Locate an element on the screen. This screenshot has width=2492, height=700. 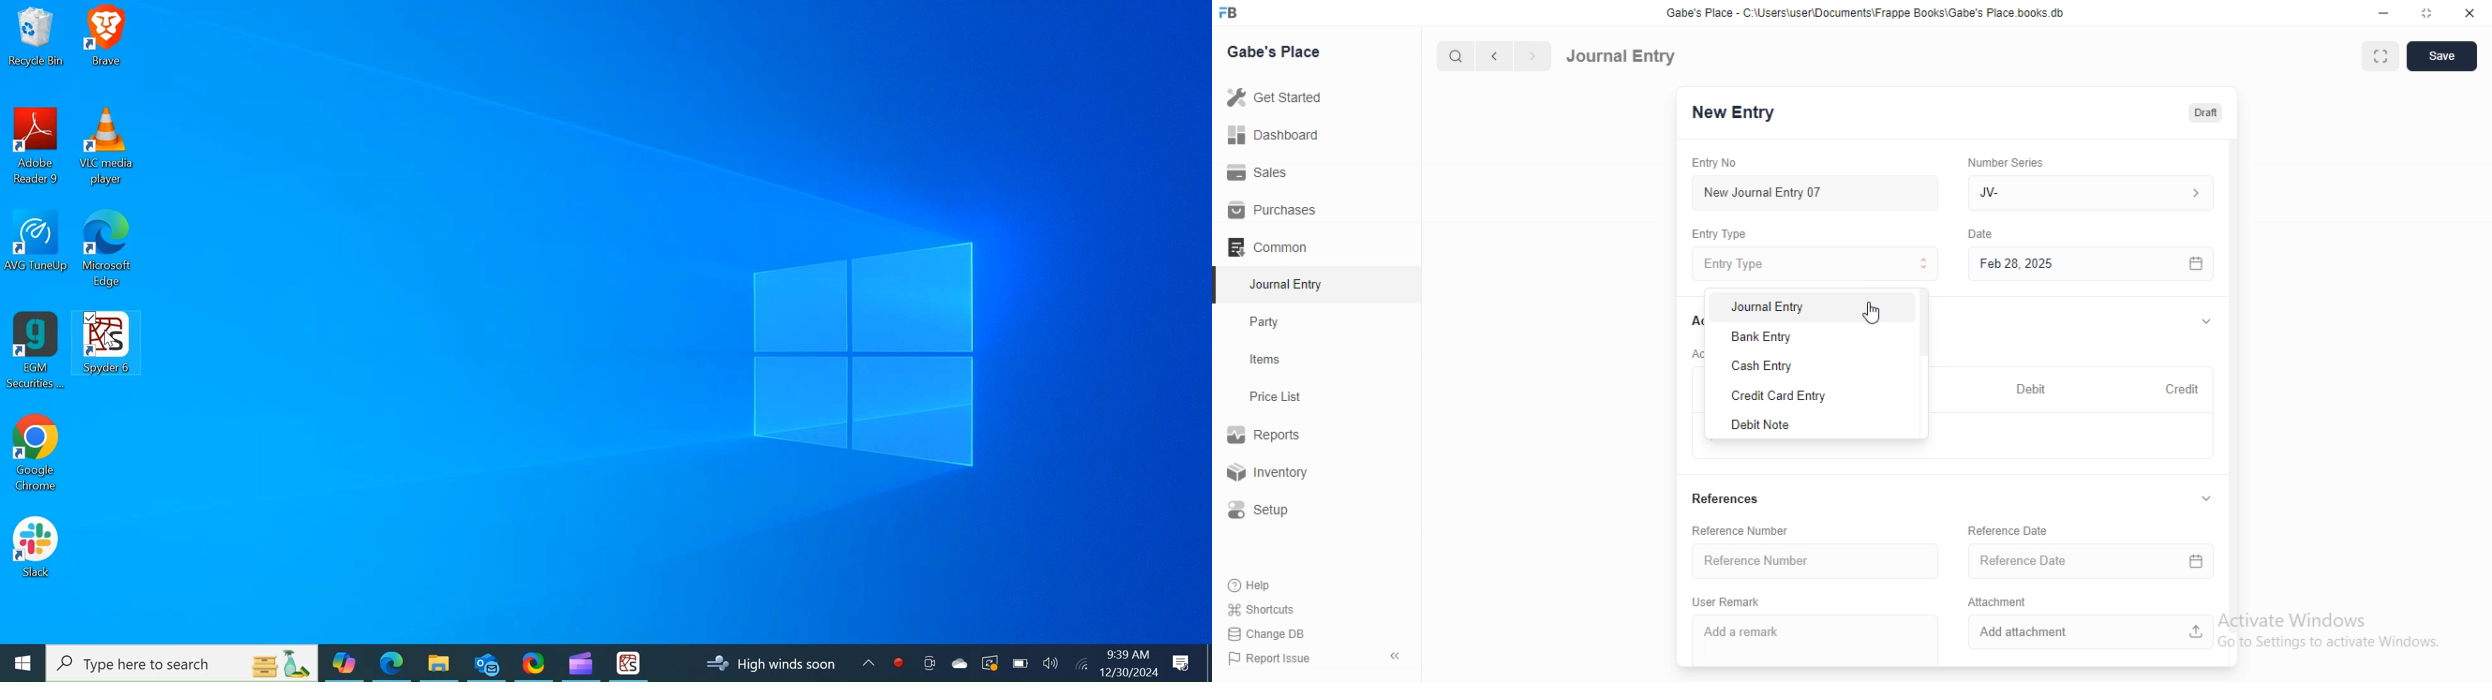
Spyder Desktop Icon is located at coordinates (628, 663).